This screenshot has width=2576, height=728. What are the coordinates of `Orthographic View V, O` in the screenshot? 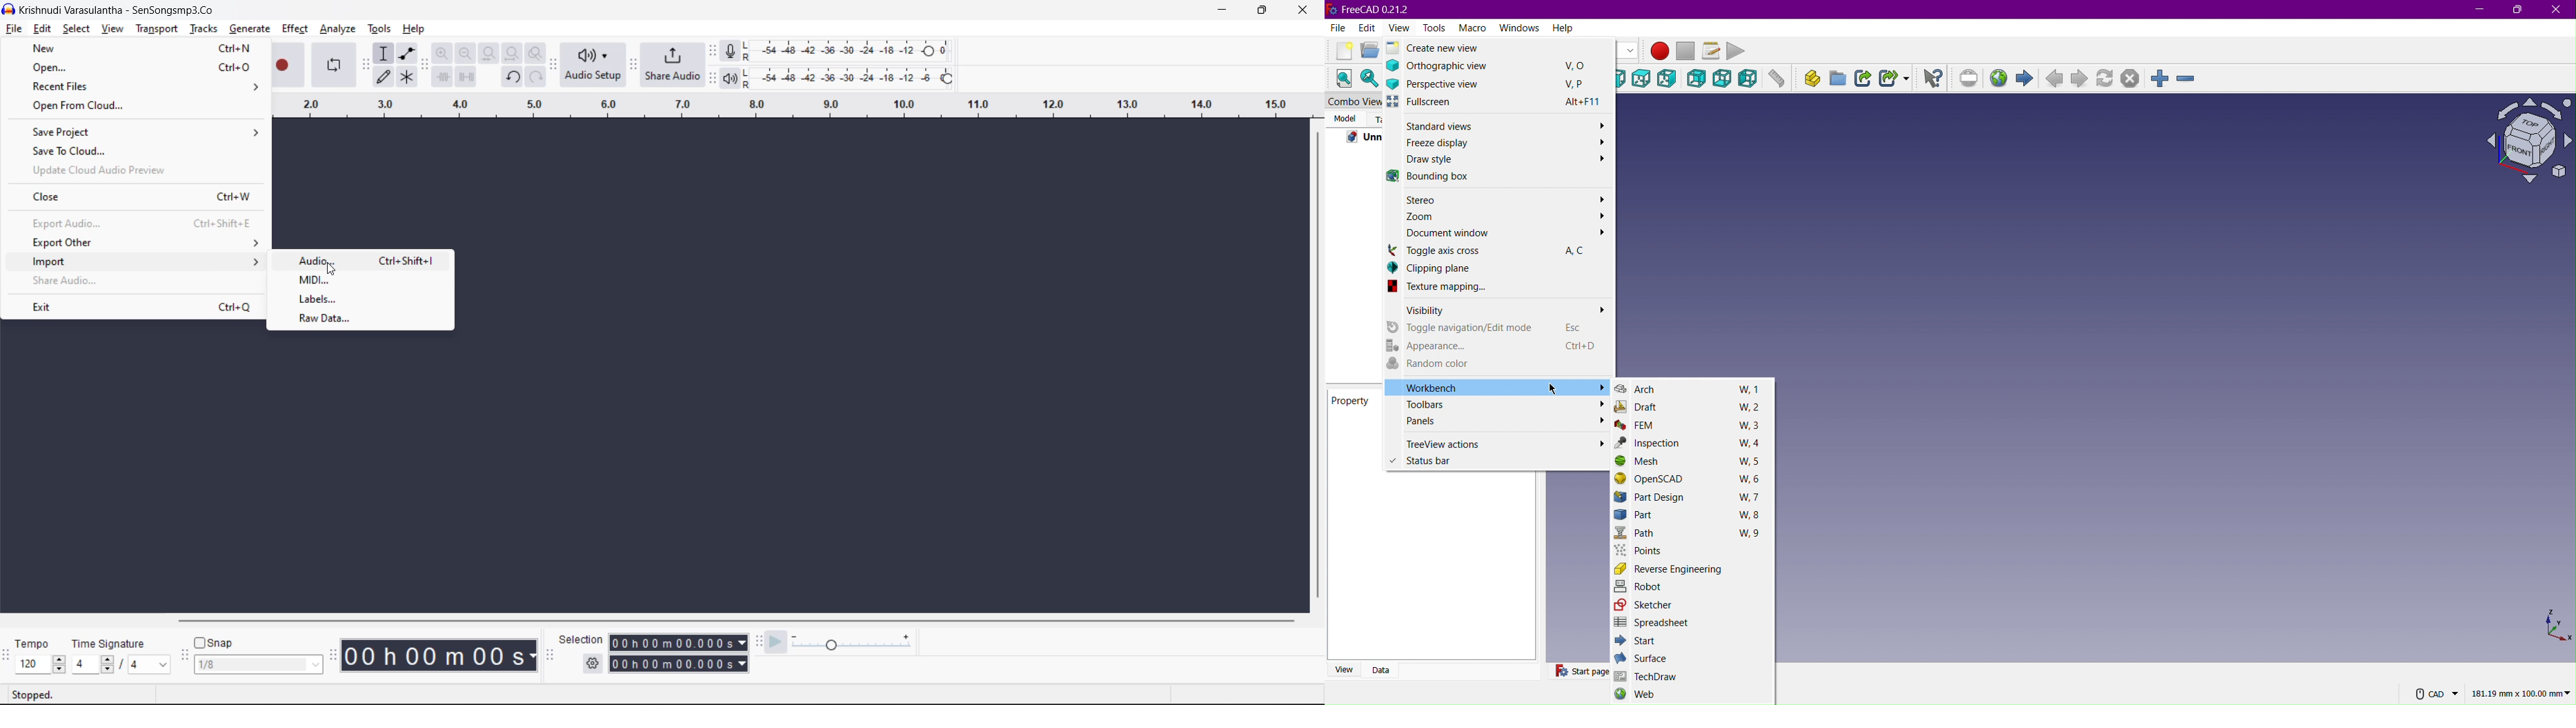 It's located at (1491, 69).